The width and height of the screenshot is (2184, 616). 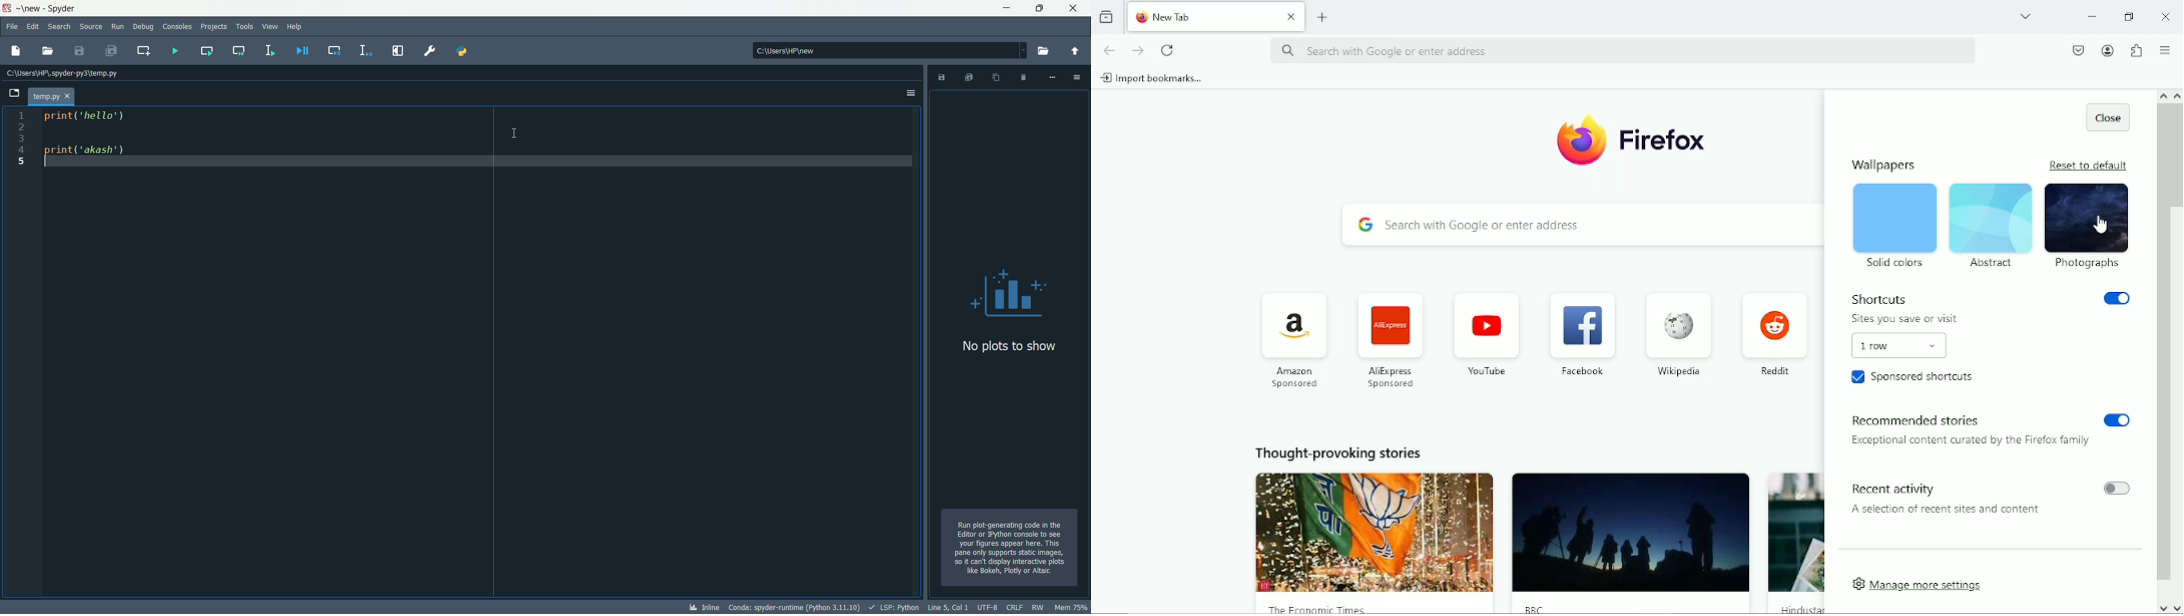 I want to click on debug file, so click(x=301, y=52).